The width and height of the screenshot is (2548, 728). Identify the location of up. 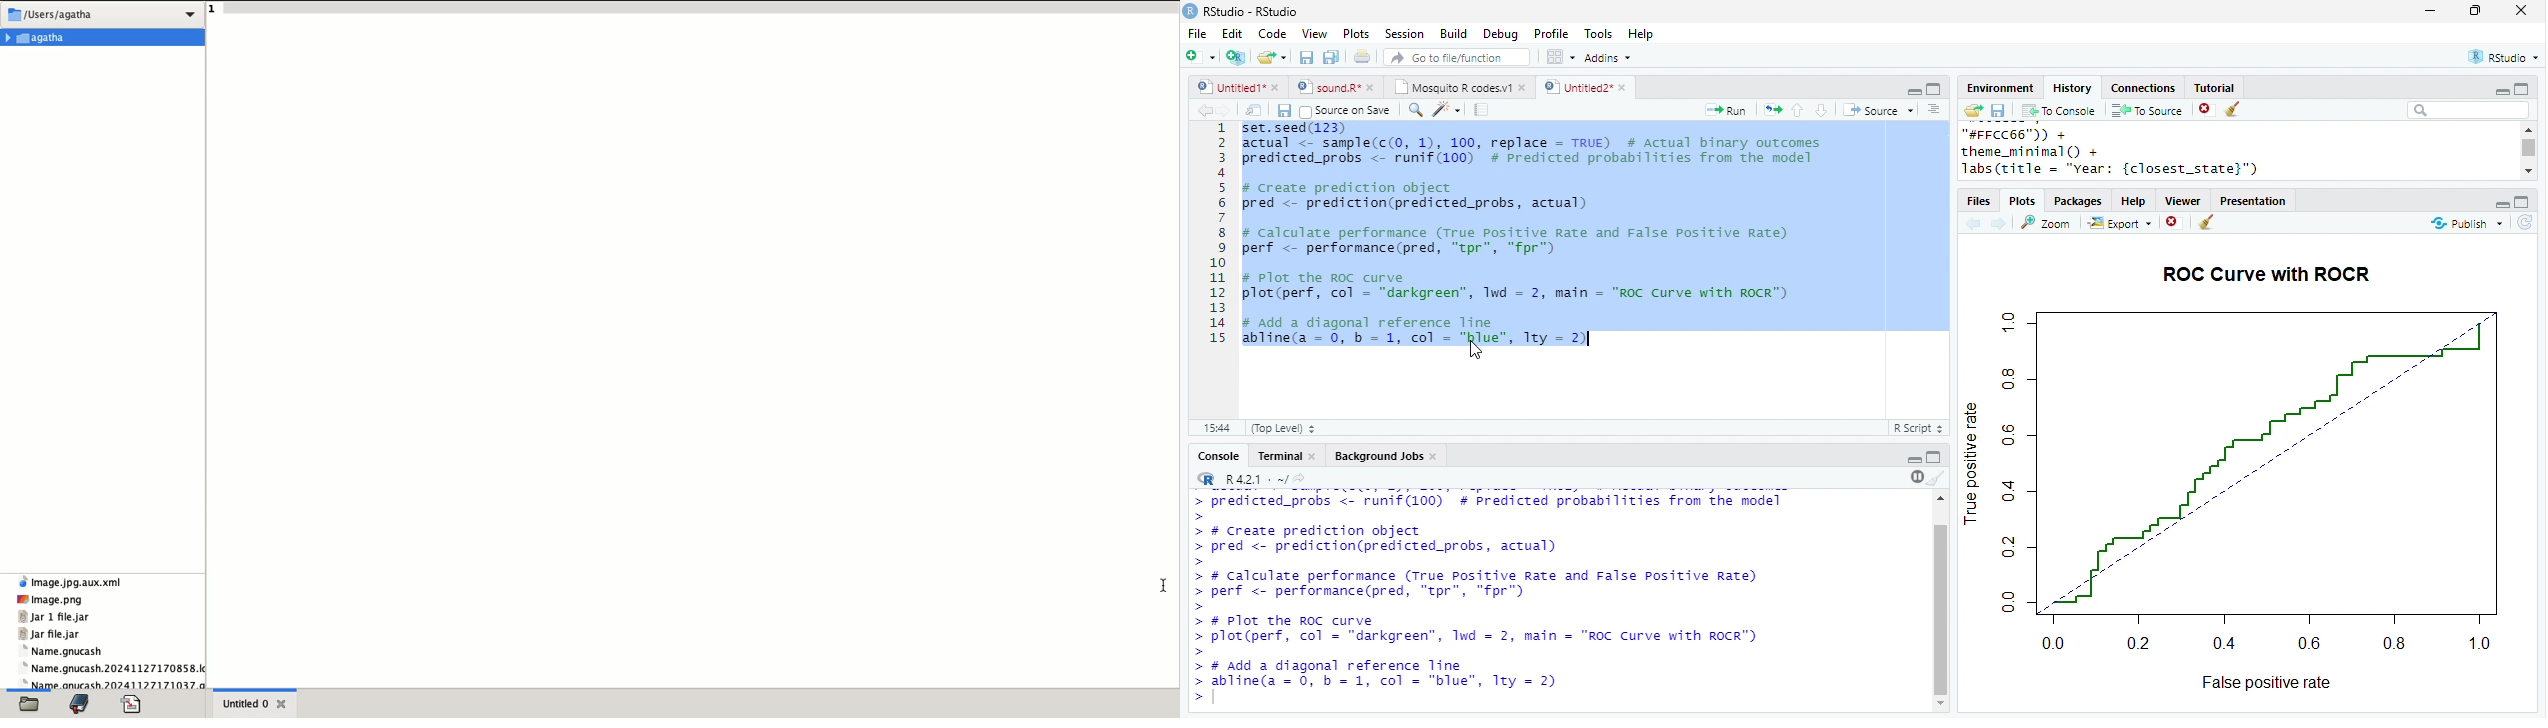
(1796, 110).